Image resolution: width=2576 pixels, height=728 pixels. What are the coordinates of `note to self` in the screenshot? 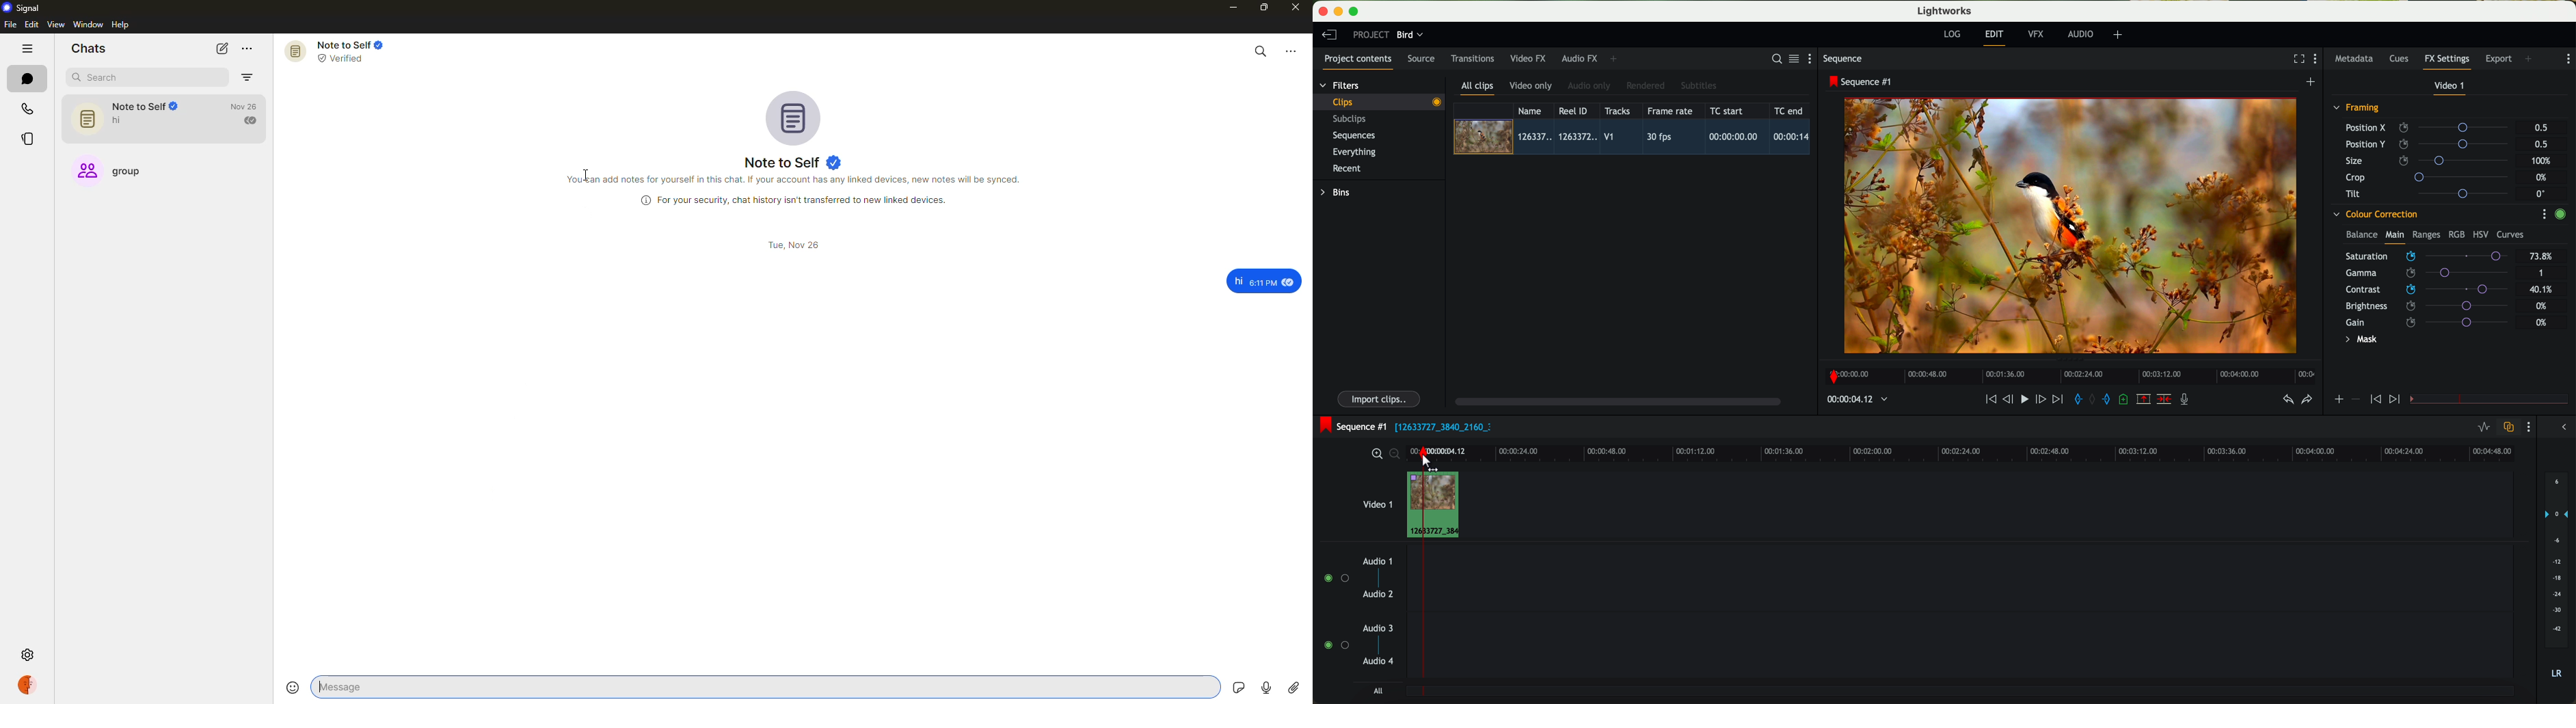 It's located at (794, 161).